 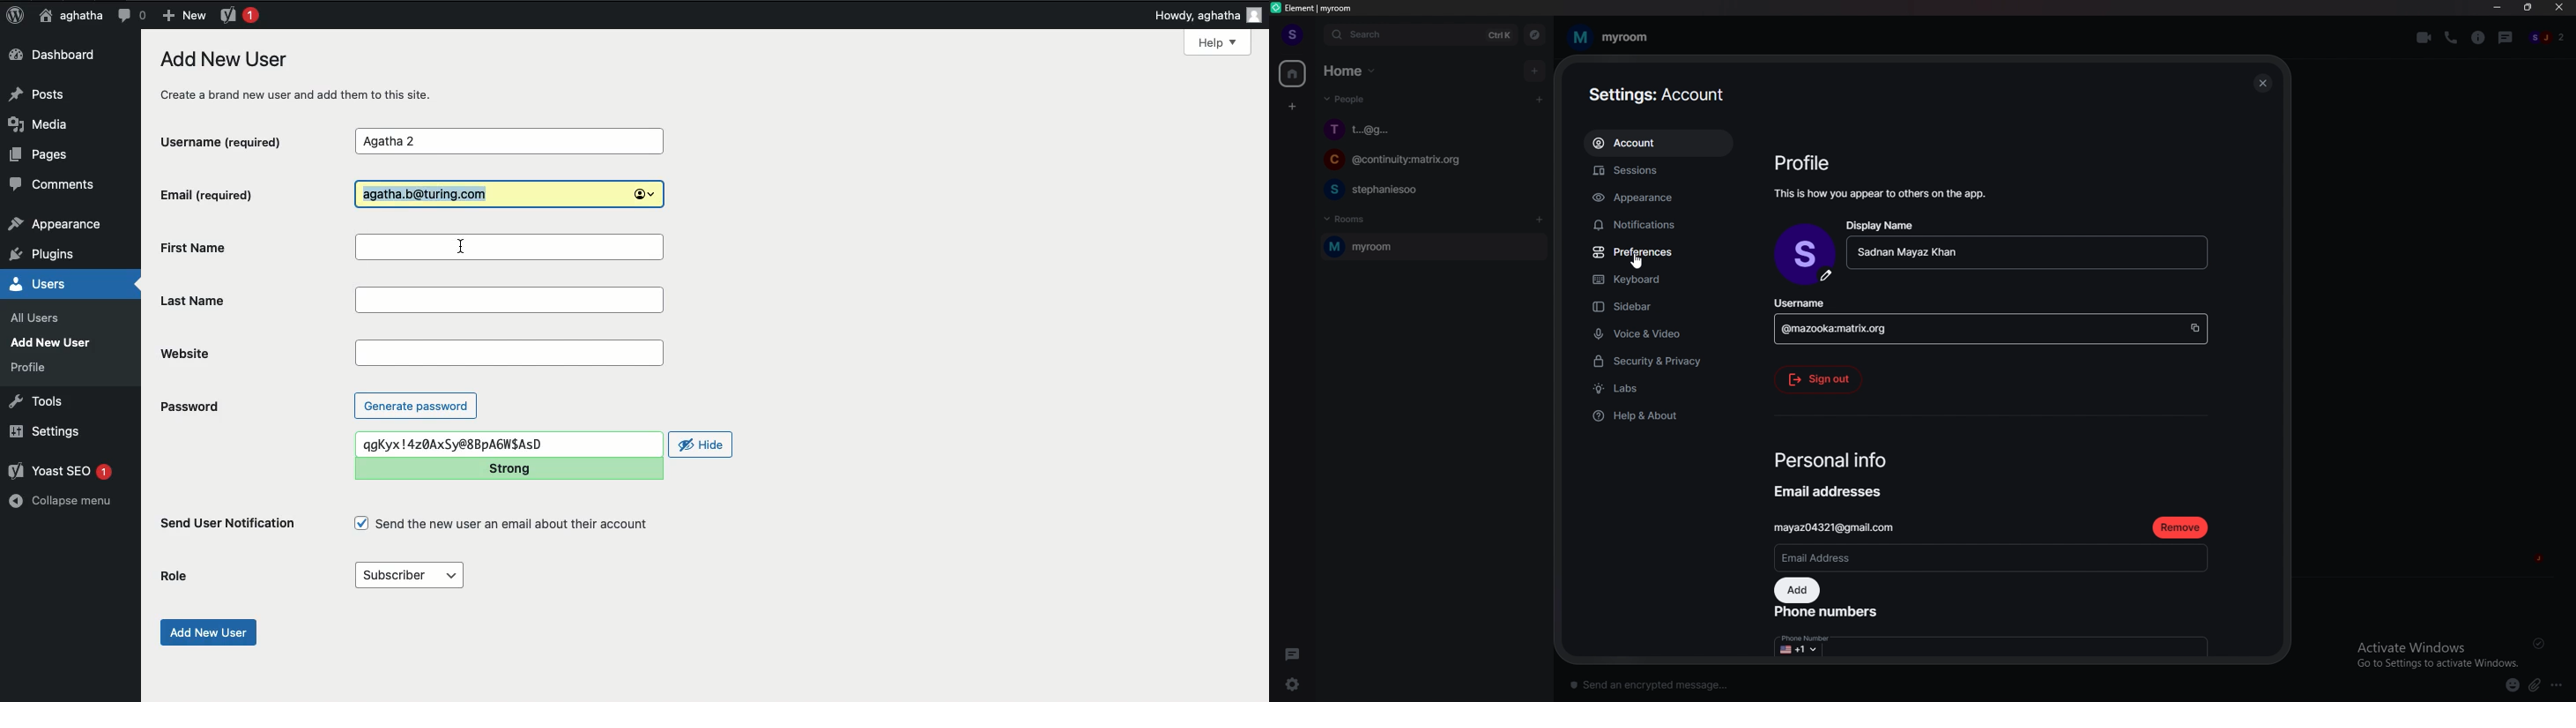 What do you see at coordinates (1883, 225) in the screenshot?
I see `display name` at bounding box center [1883, 225].